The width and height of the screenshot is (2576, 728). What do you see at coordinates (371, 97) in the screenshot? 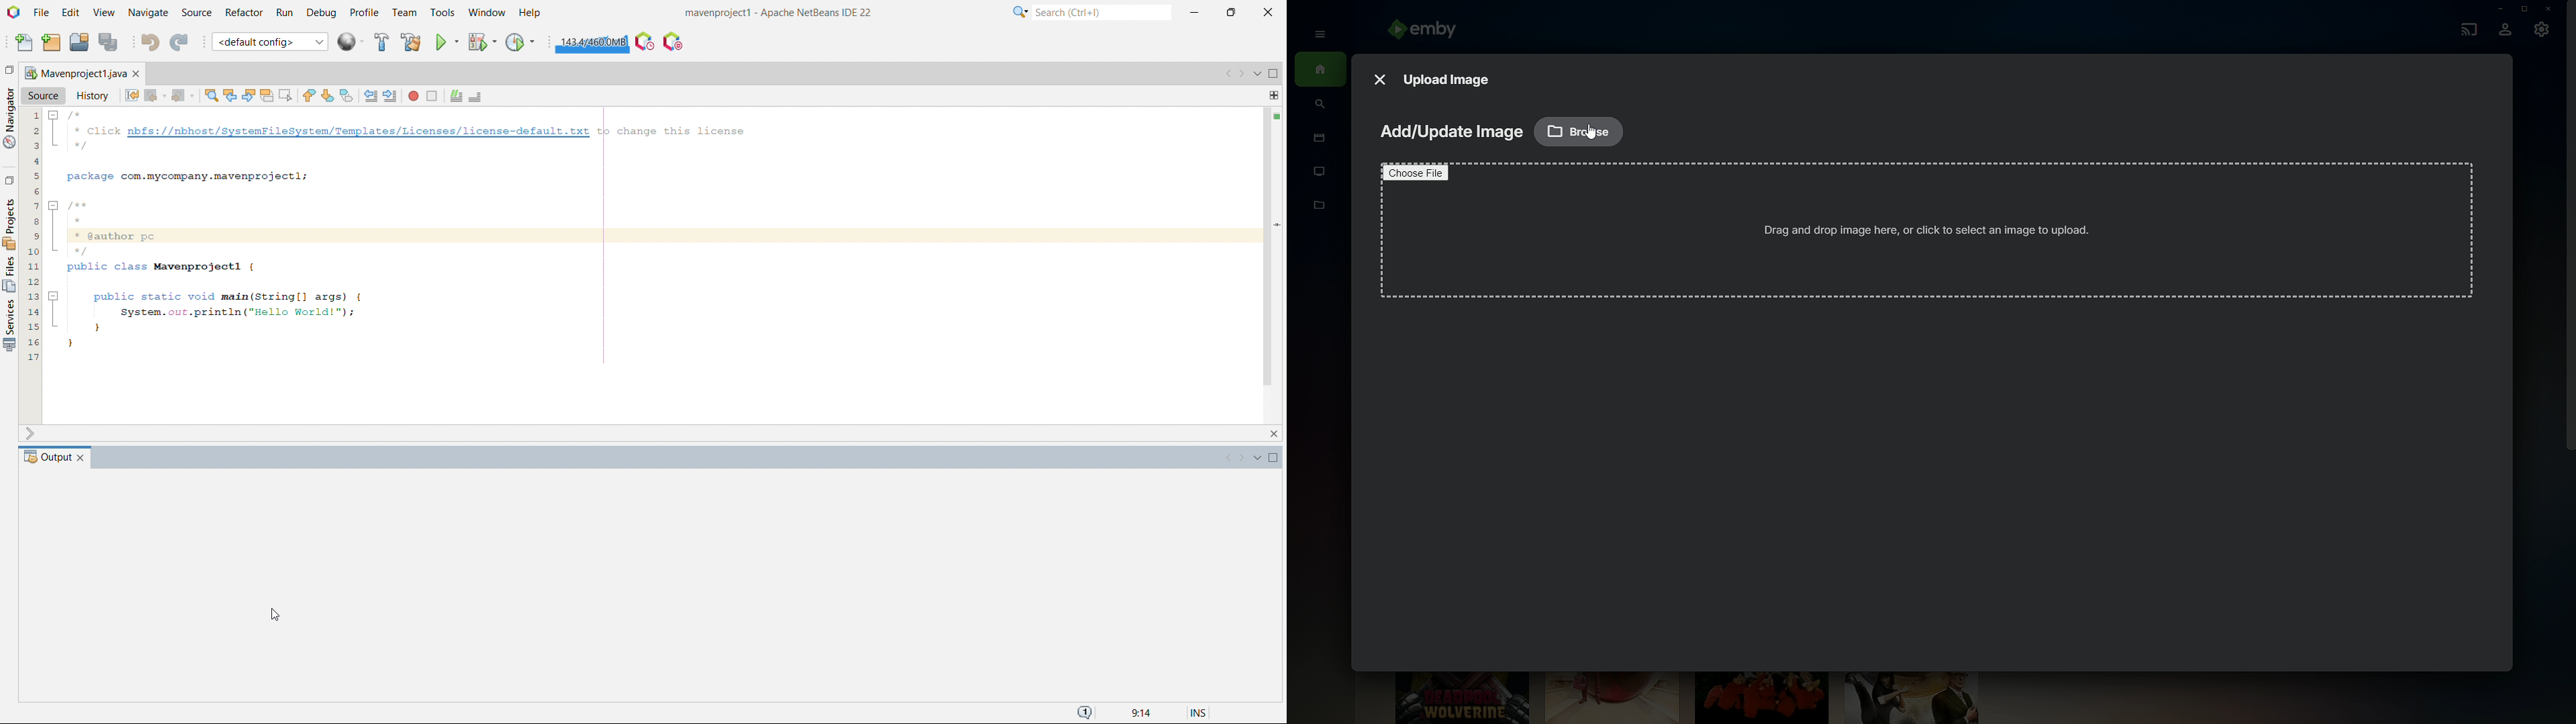
I see `shift line left` at bounding box center [371, 97].